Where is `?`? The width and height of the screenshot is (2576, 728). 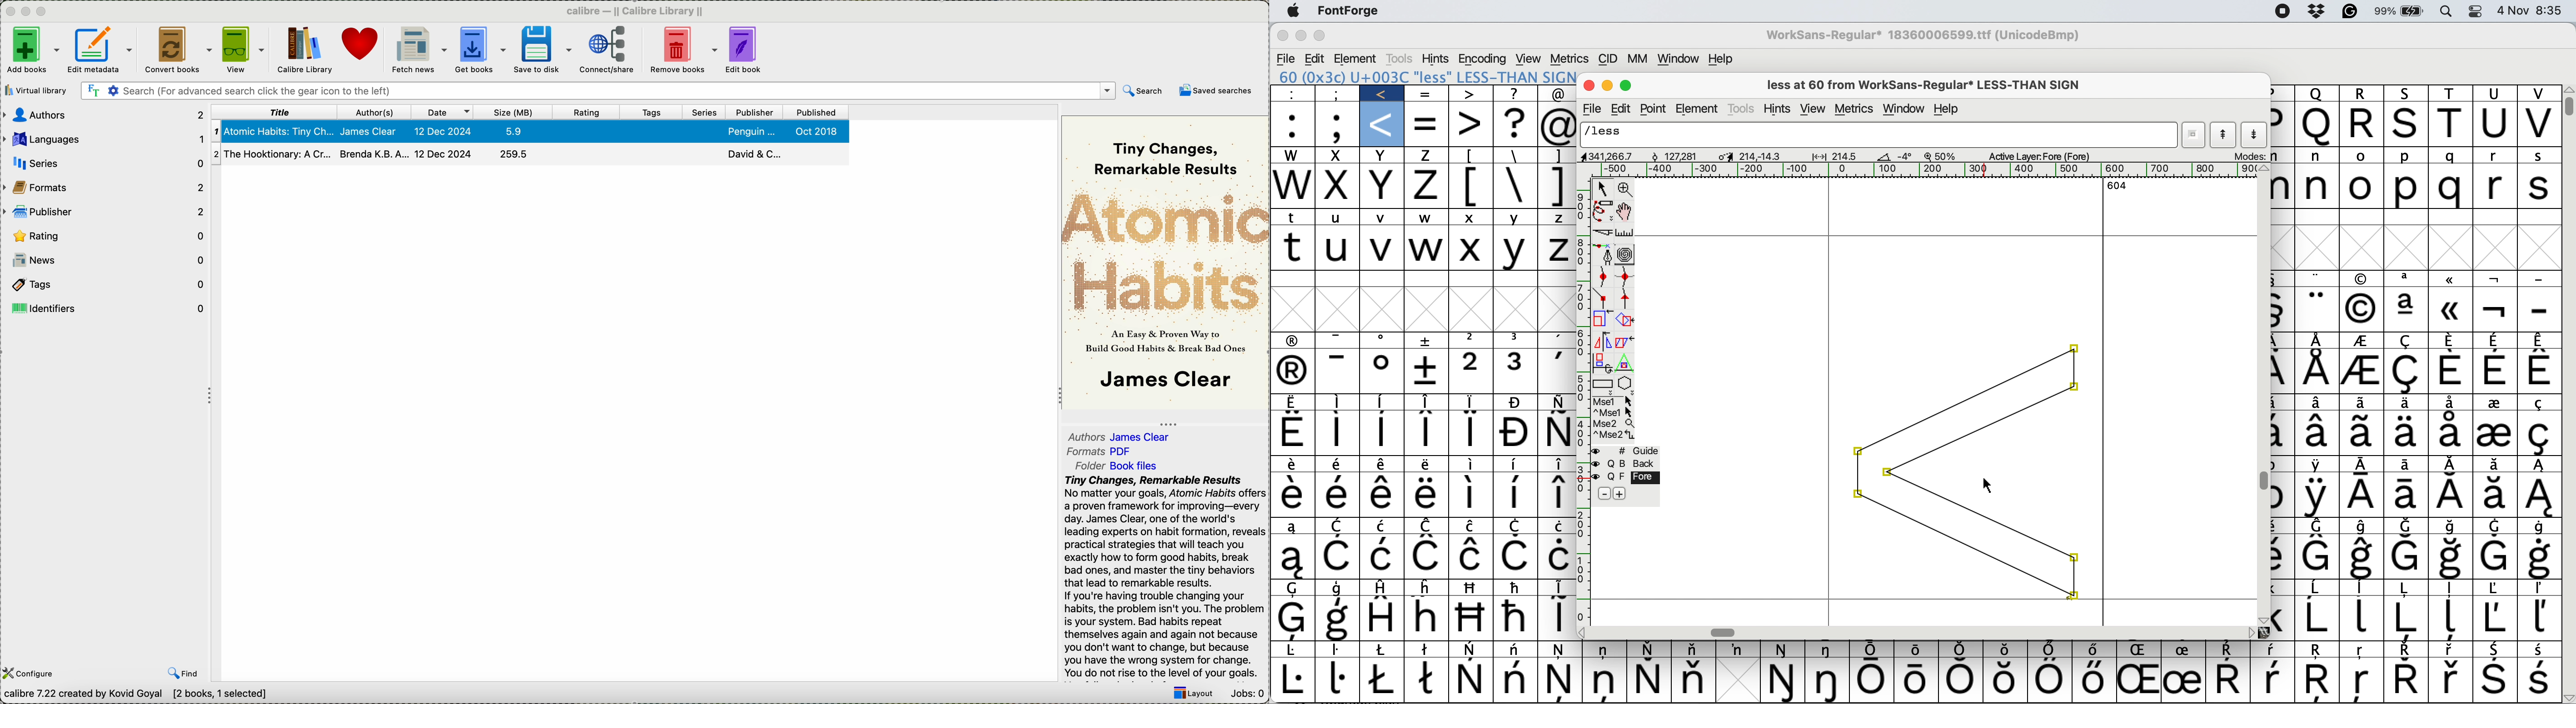
? is located at coordinates (1515, 123).